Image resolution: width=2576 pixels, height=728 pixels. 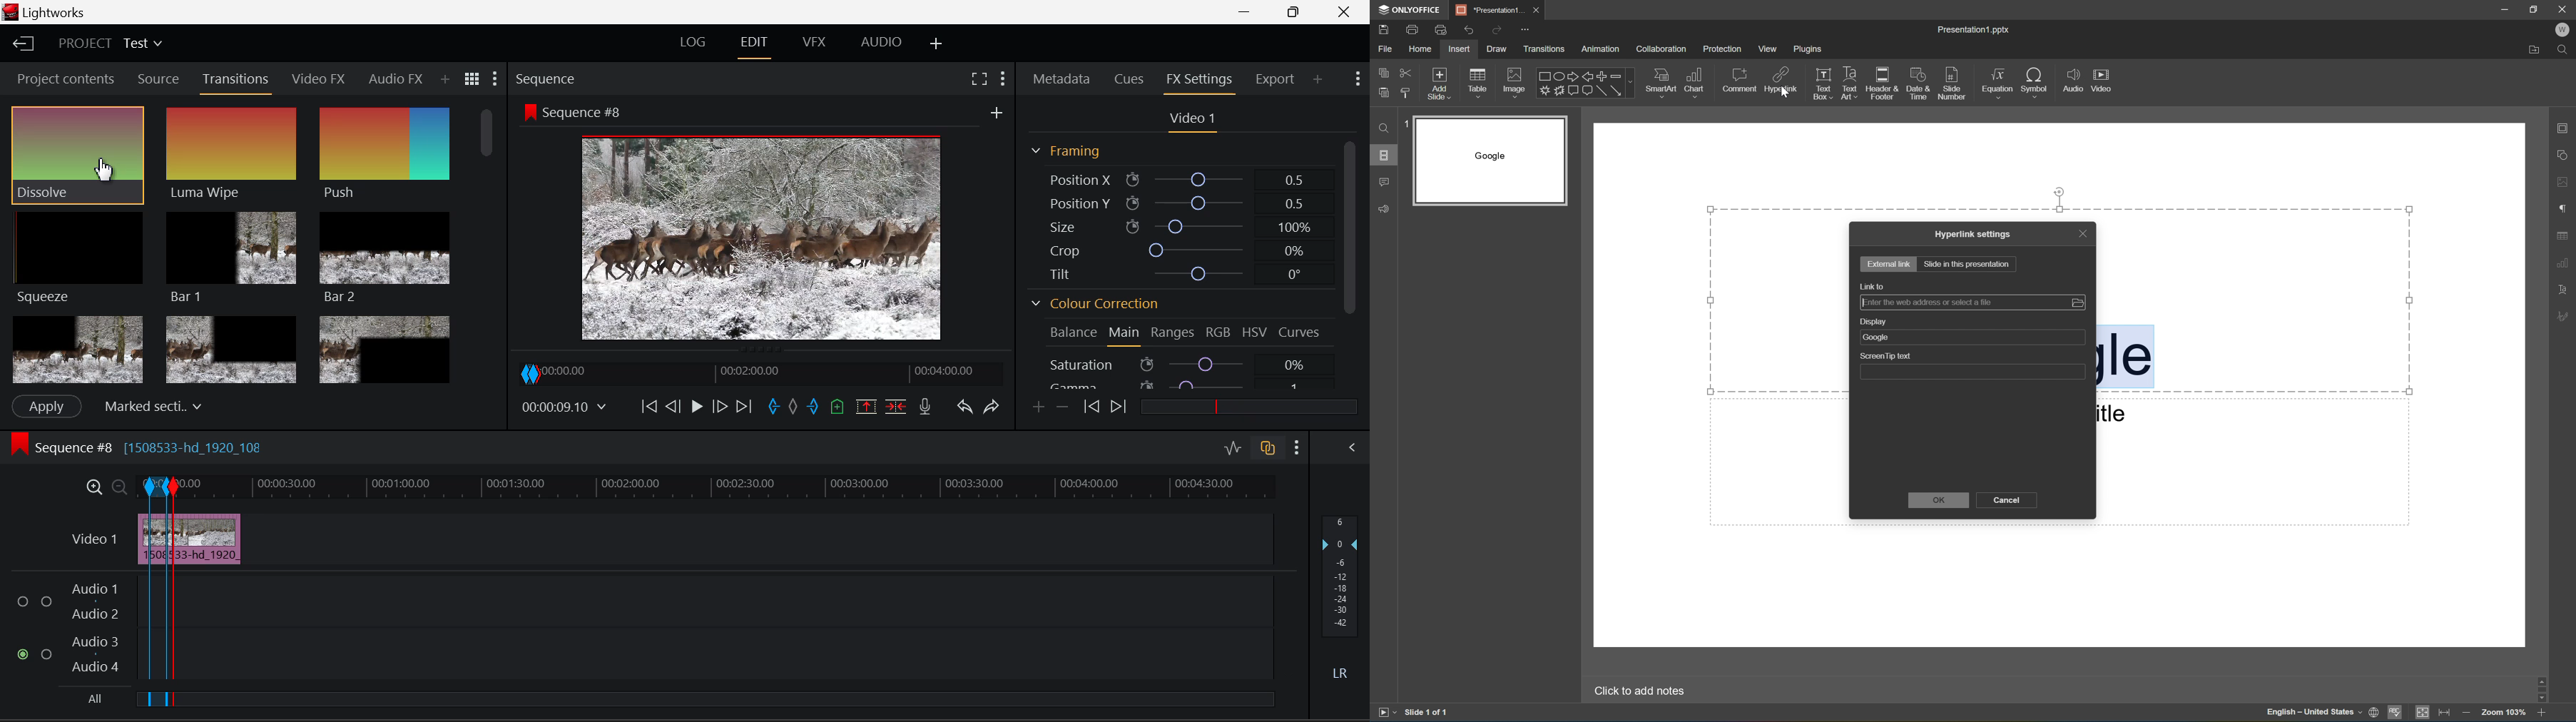 I want to click on Audio Input Checkbox, so click(x=47, y=653).